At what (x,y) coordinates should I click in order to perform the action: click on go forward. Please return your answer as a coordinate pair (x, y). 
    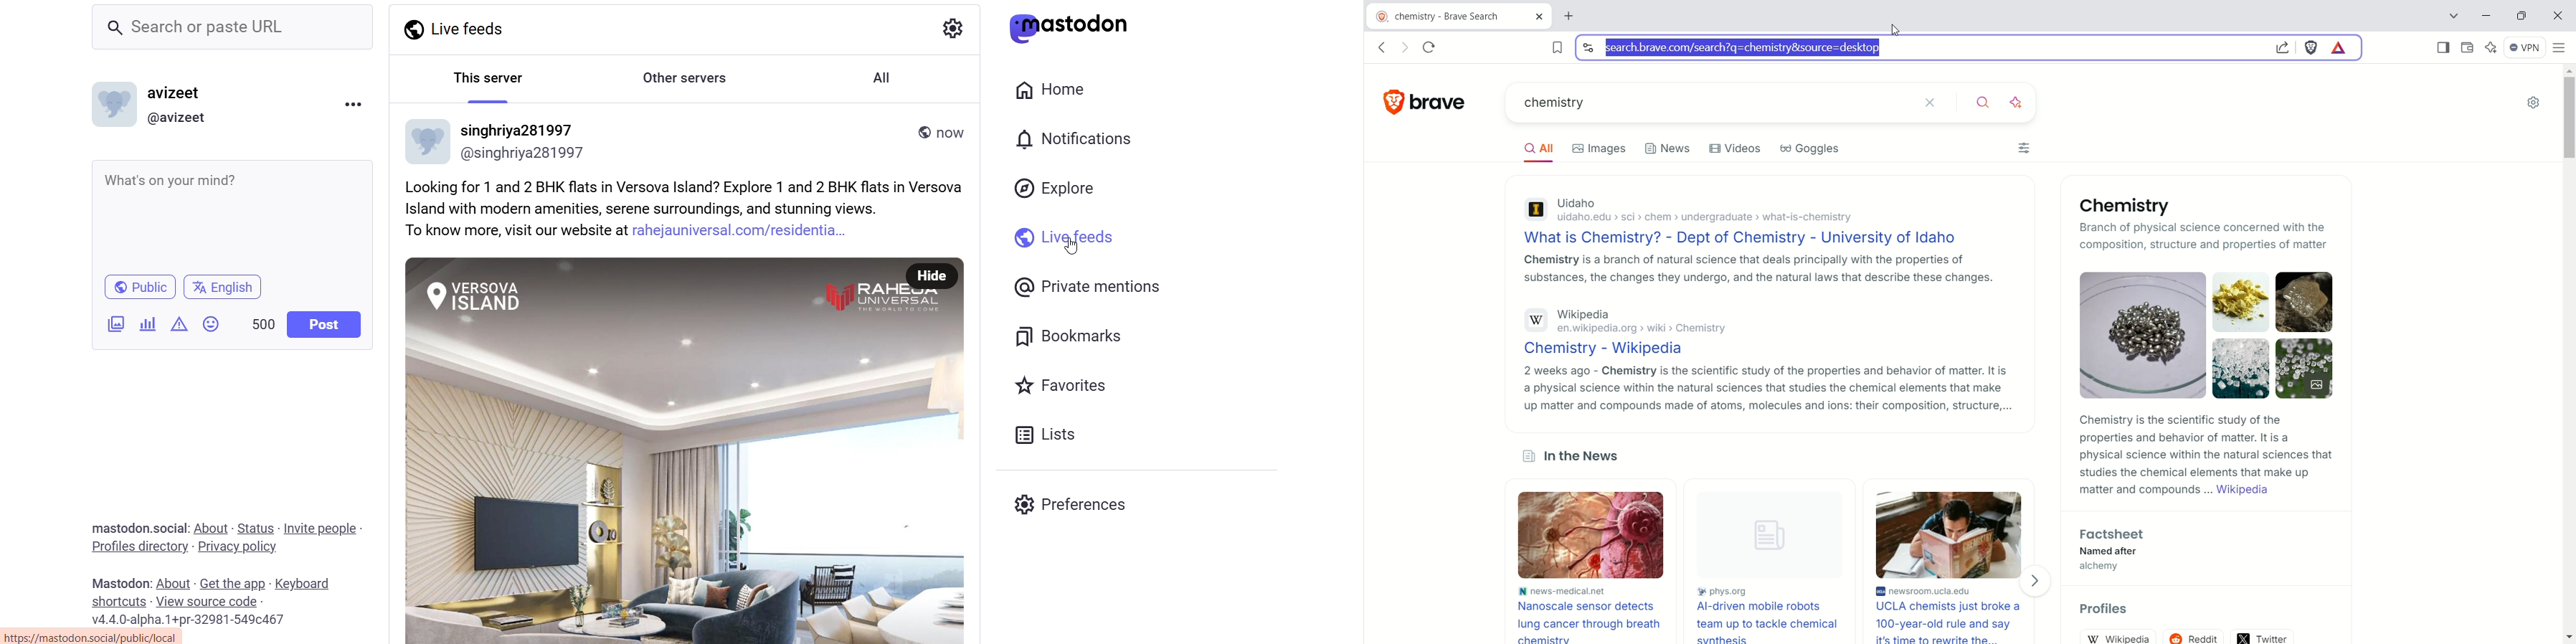
    Looking at the image, I should click on (1407, 48).